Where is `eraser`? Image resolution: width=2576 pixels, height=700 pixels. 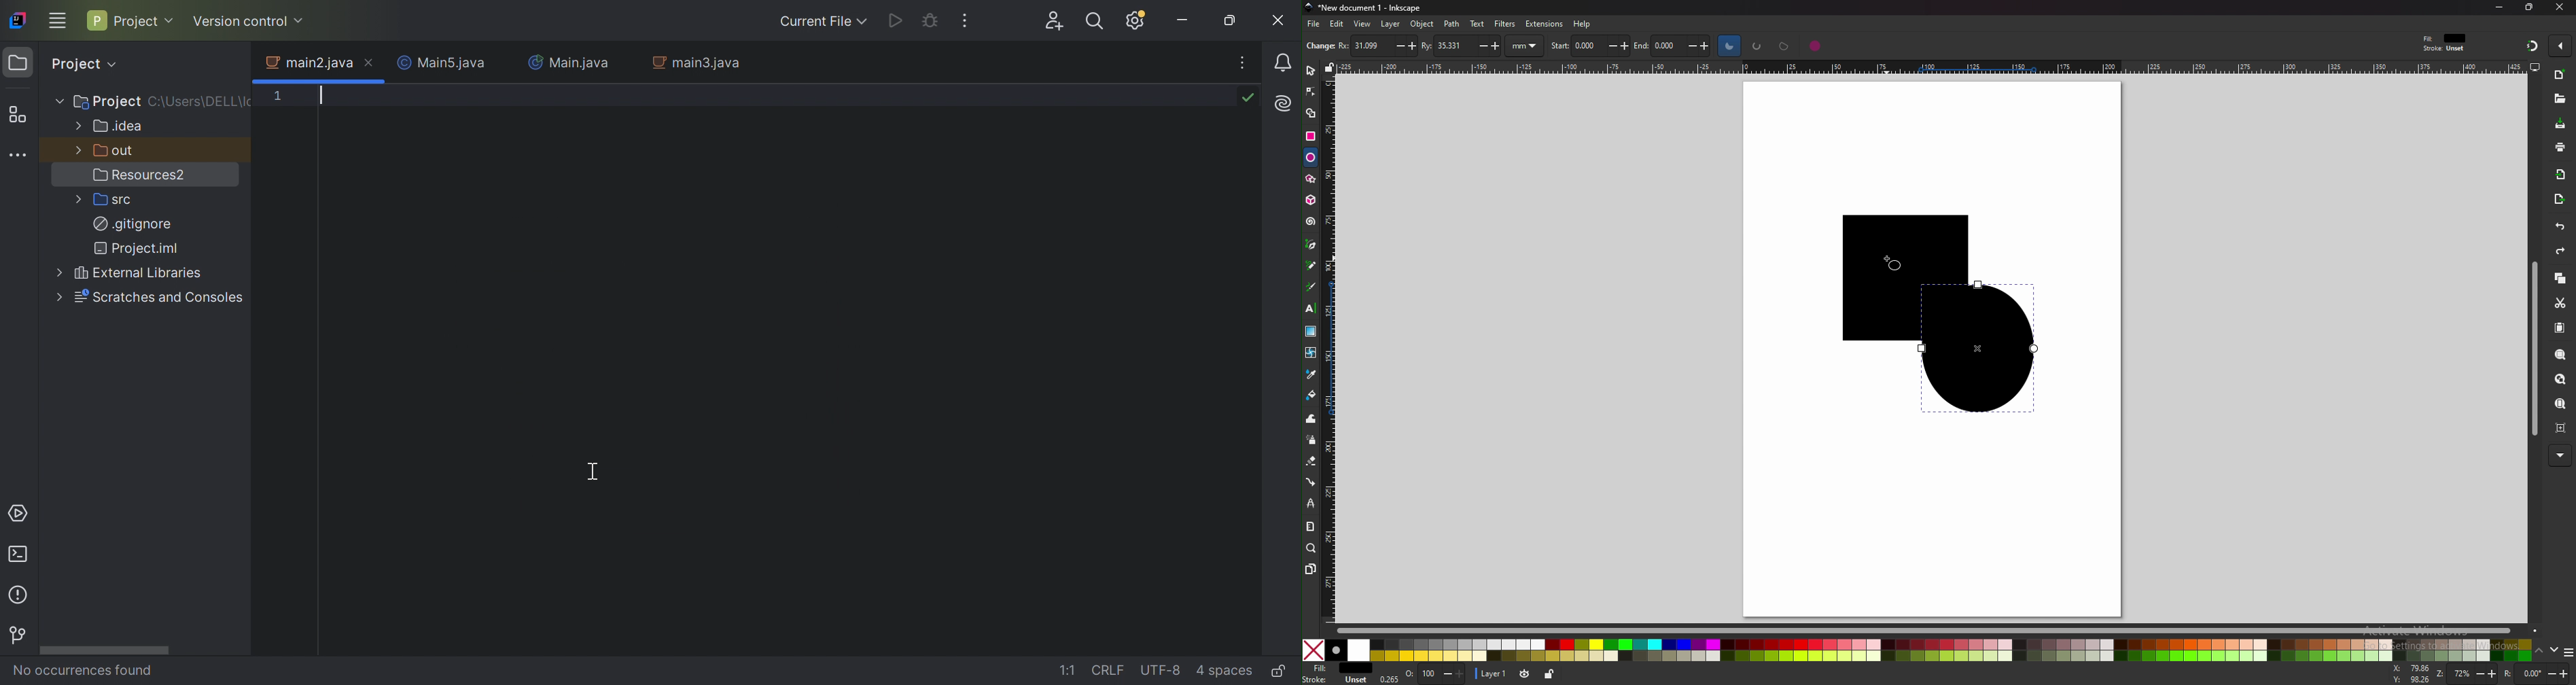 eraser is located at coordinates (1311, 461).